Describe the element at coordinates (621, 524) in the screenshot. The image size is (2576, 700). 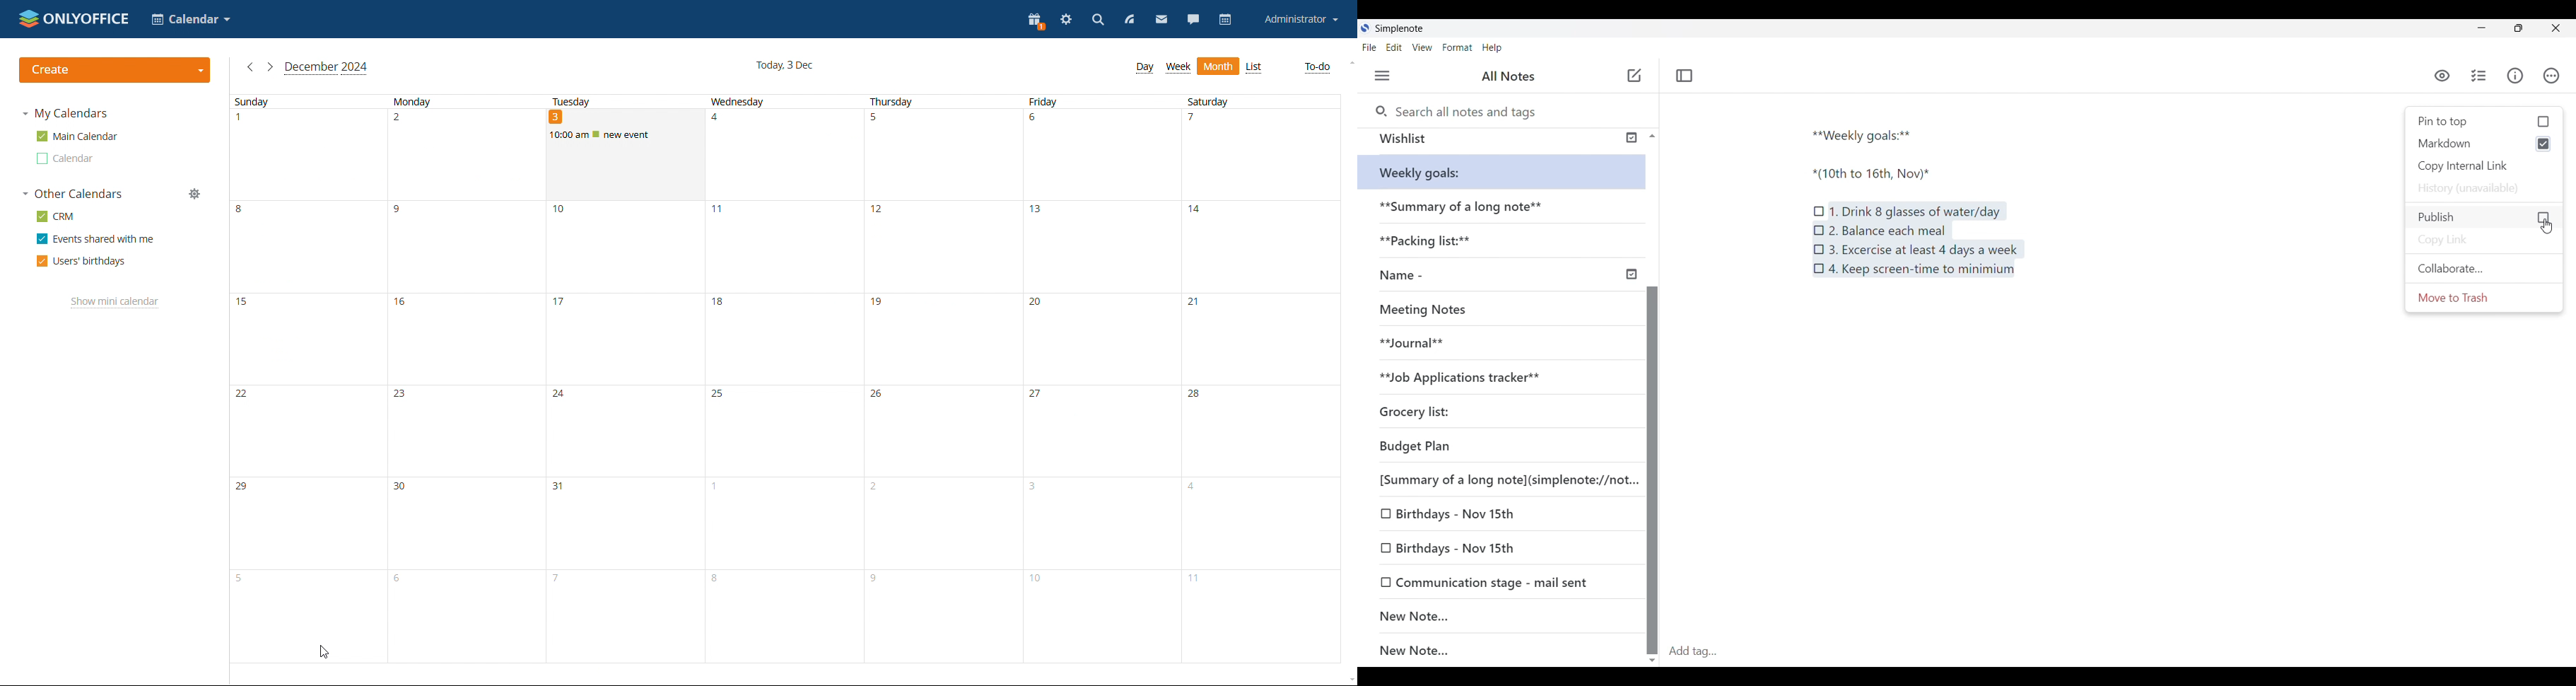
I see `31` at that location.